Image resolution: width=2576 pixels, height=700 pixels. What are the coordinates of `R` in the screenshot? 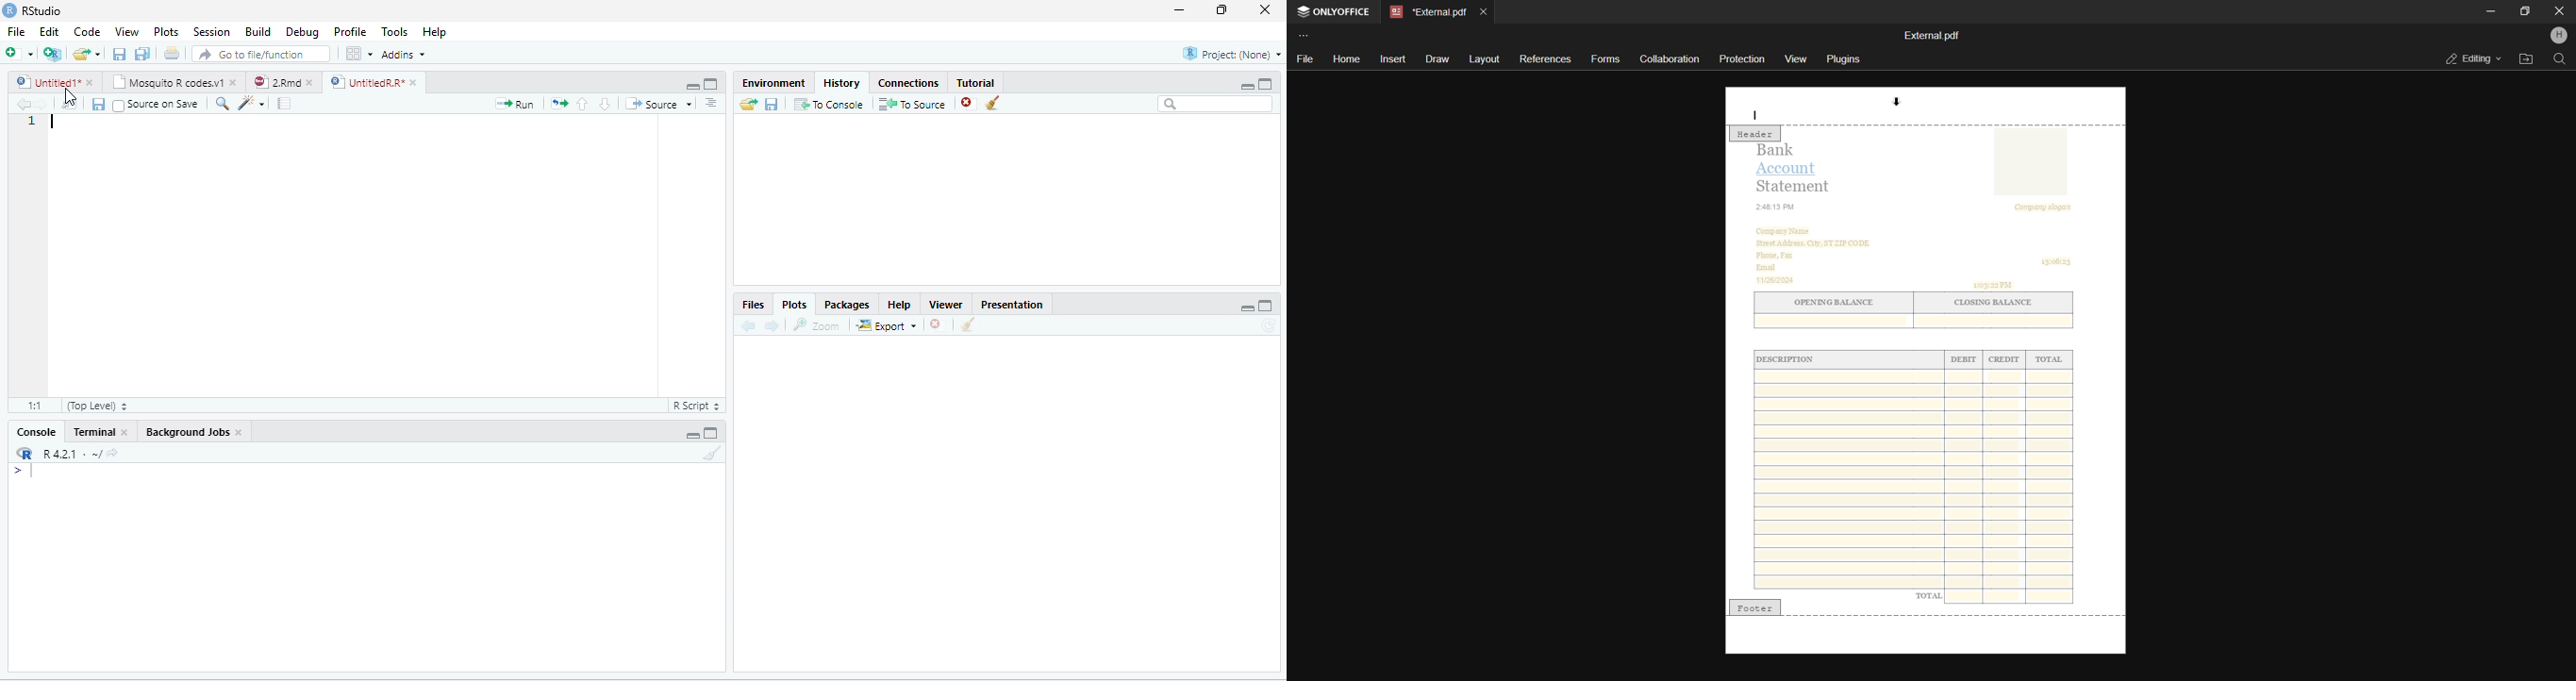 It's located at (24, 453).